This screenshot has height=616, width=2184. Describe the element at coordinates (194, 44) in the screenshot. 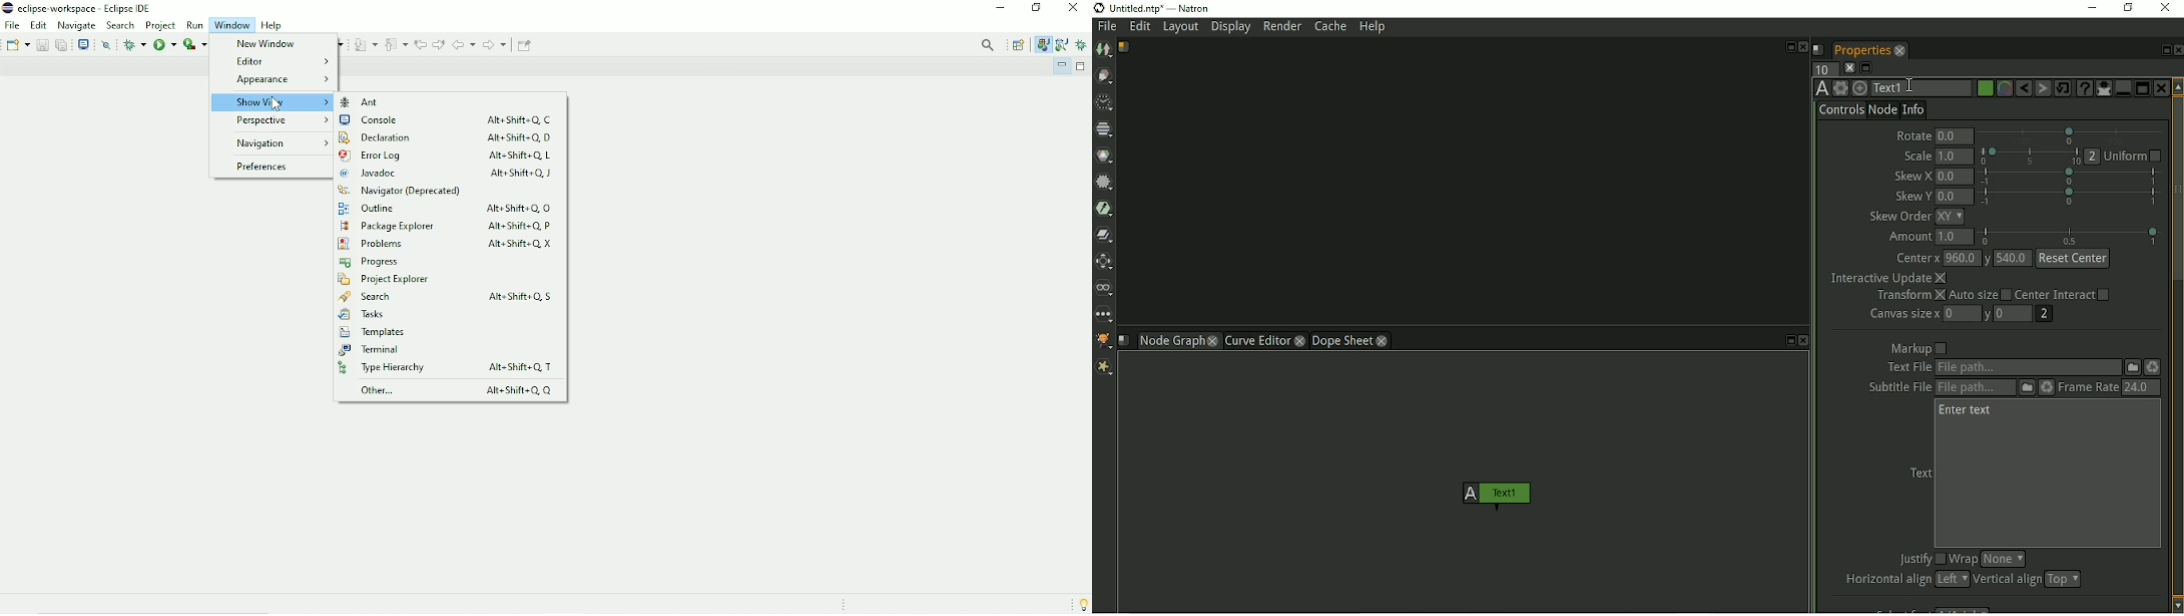

I see `Coverage` at that location.